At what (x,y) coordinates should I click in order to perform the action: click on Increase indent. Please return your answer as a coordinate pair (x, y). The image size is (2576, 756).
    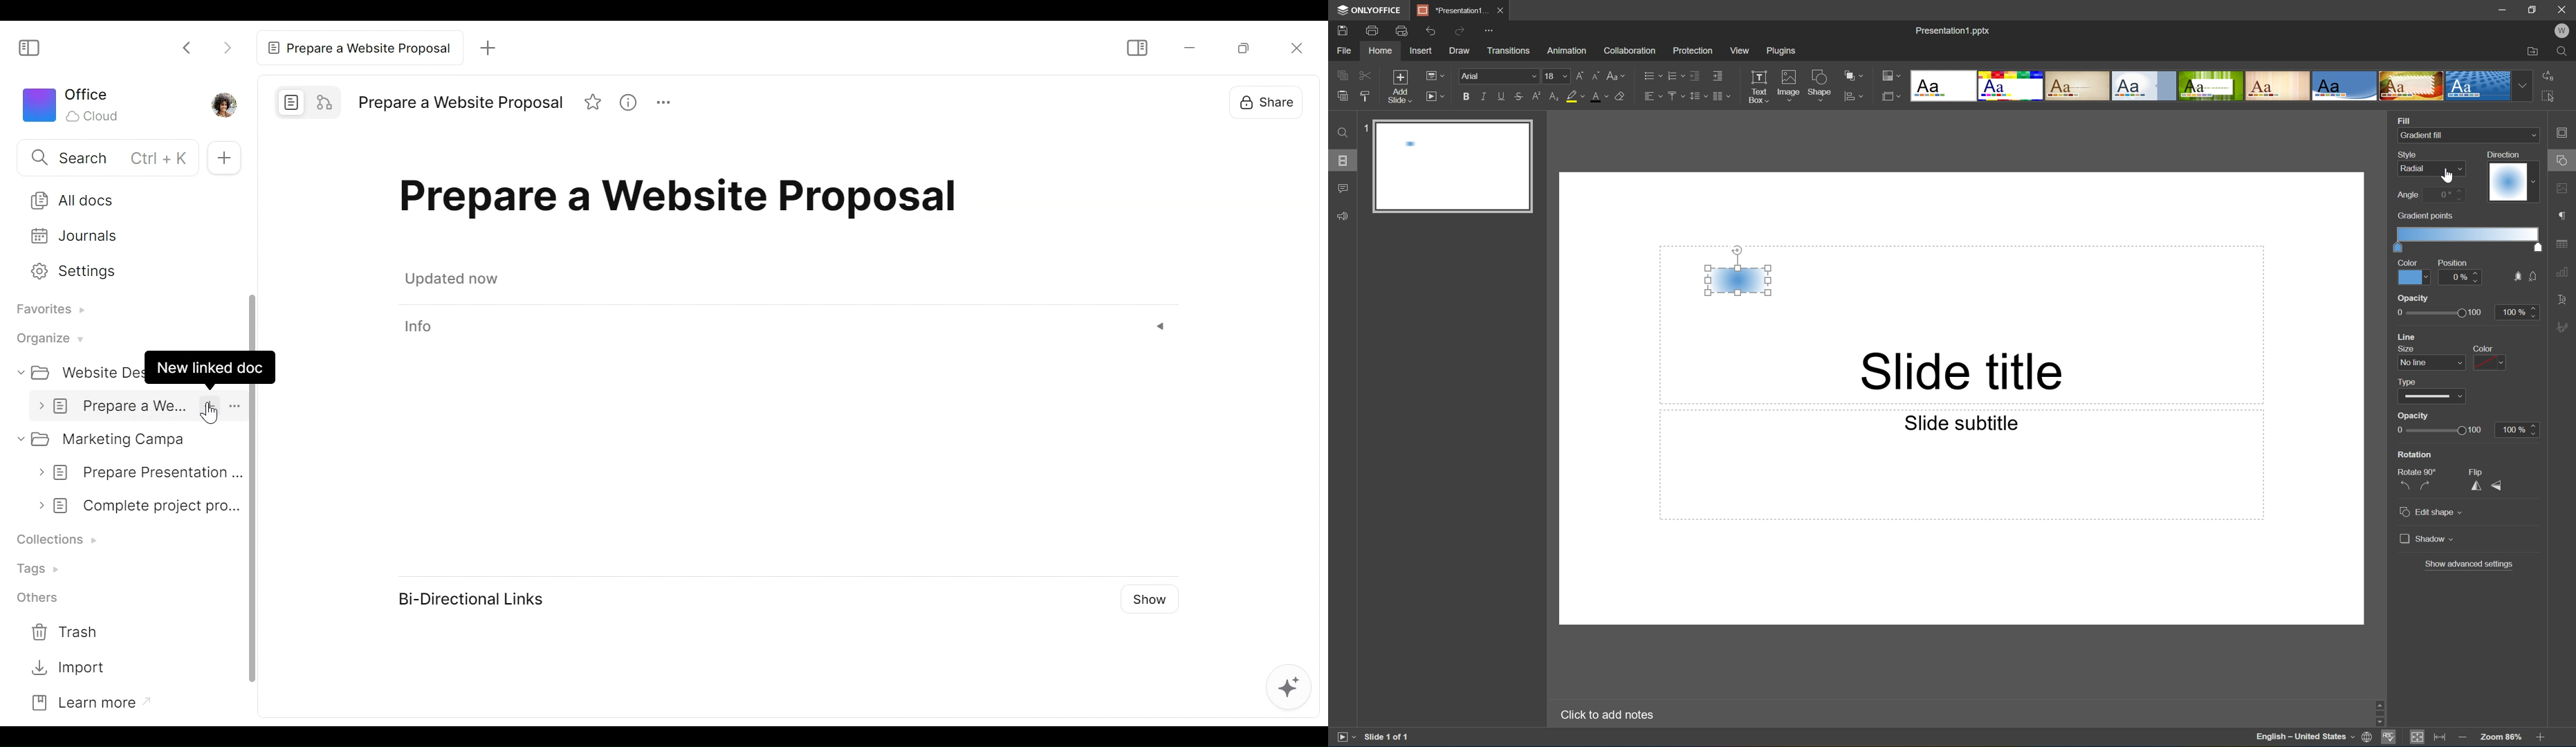
    Looking at the image, I should click on (1717, 75).